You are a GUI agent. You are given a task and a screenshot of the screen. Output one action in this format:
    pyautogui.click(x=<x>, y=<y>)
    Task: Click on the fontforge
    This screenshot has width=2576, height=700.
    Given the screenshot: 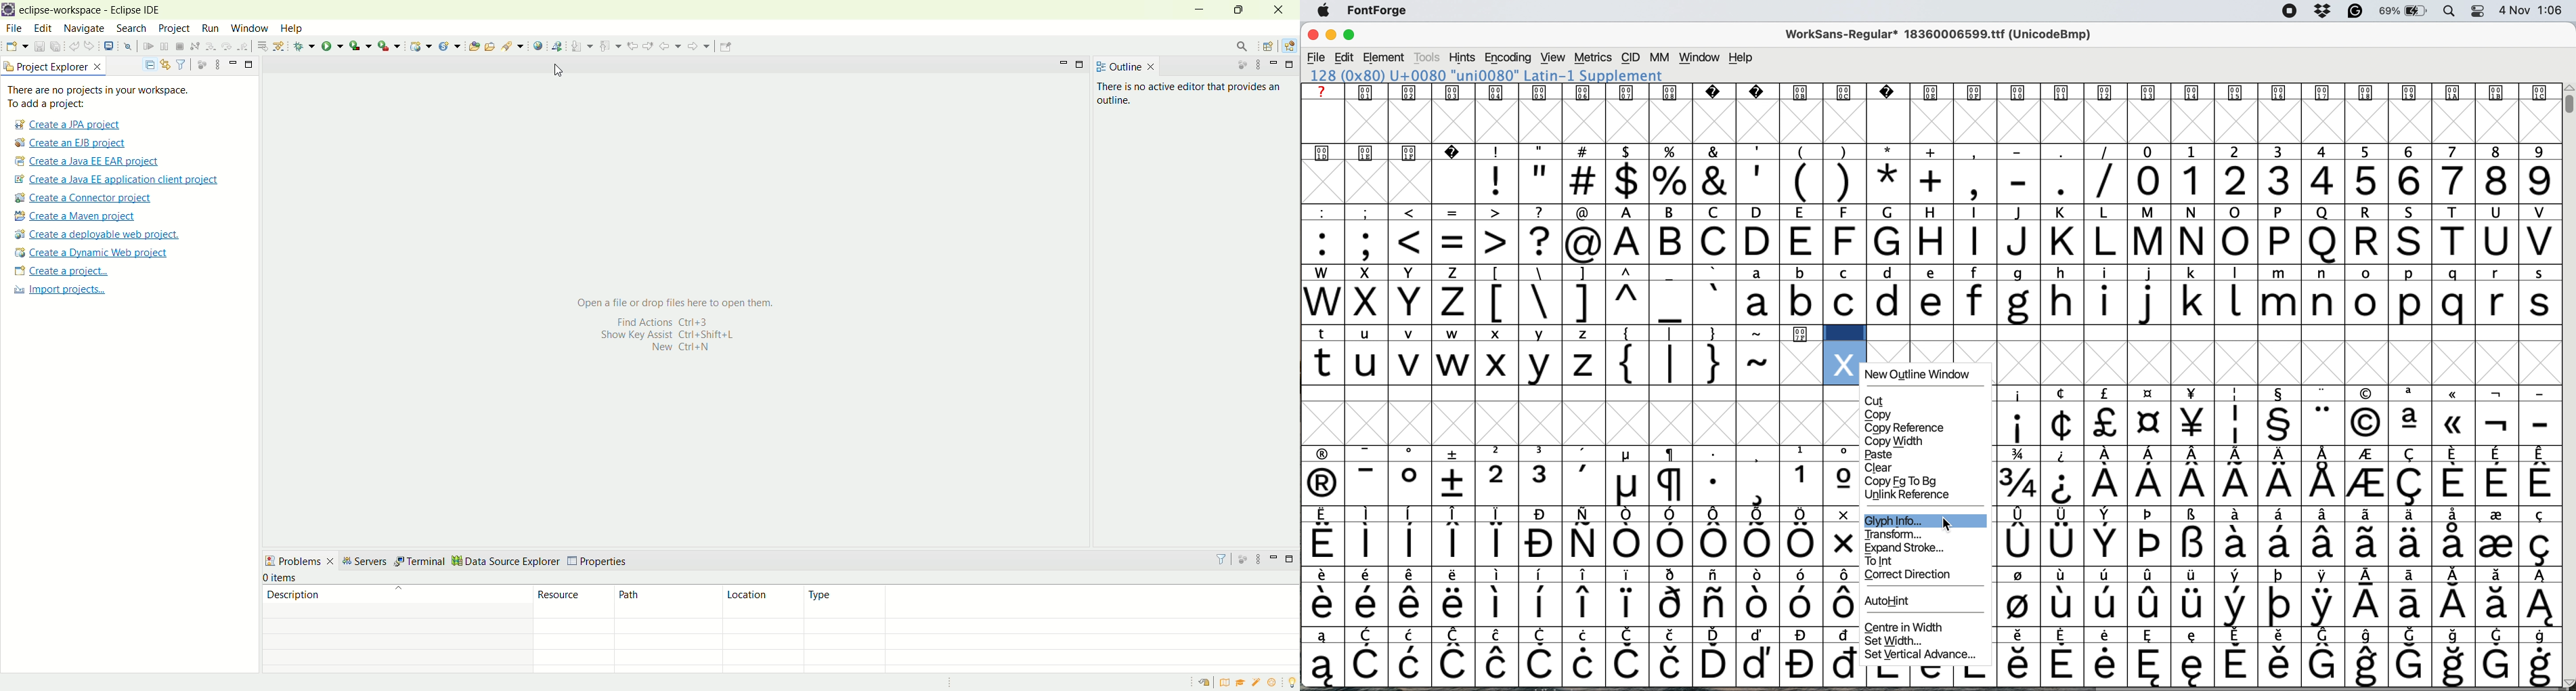 What is the action you would take?
    pyautogui.click(x=1381, y=12)
    